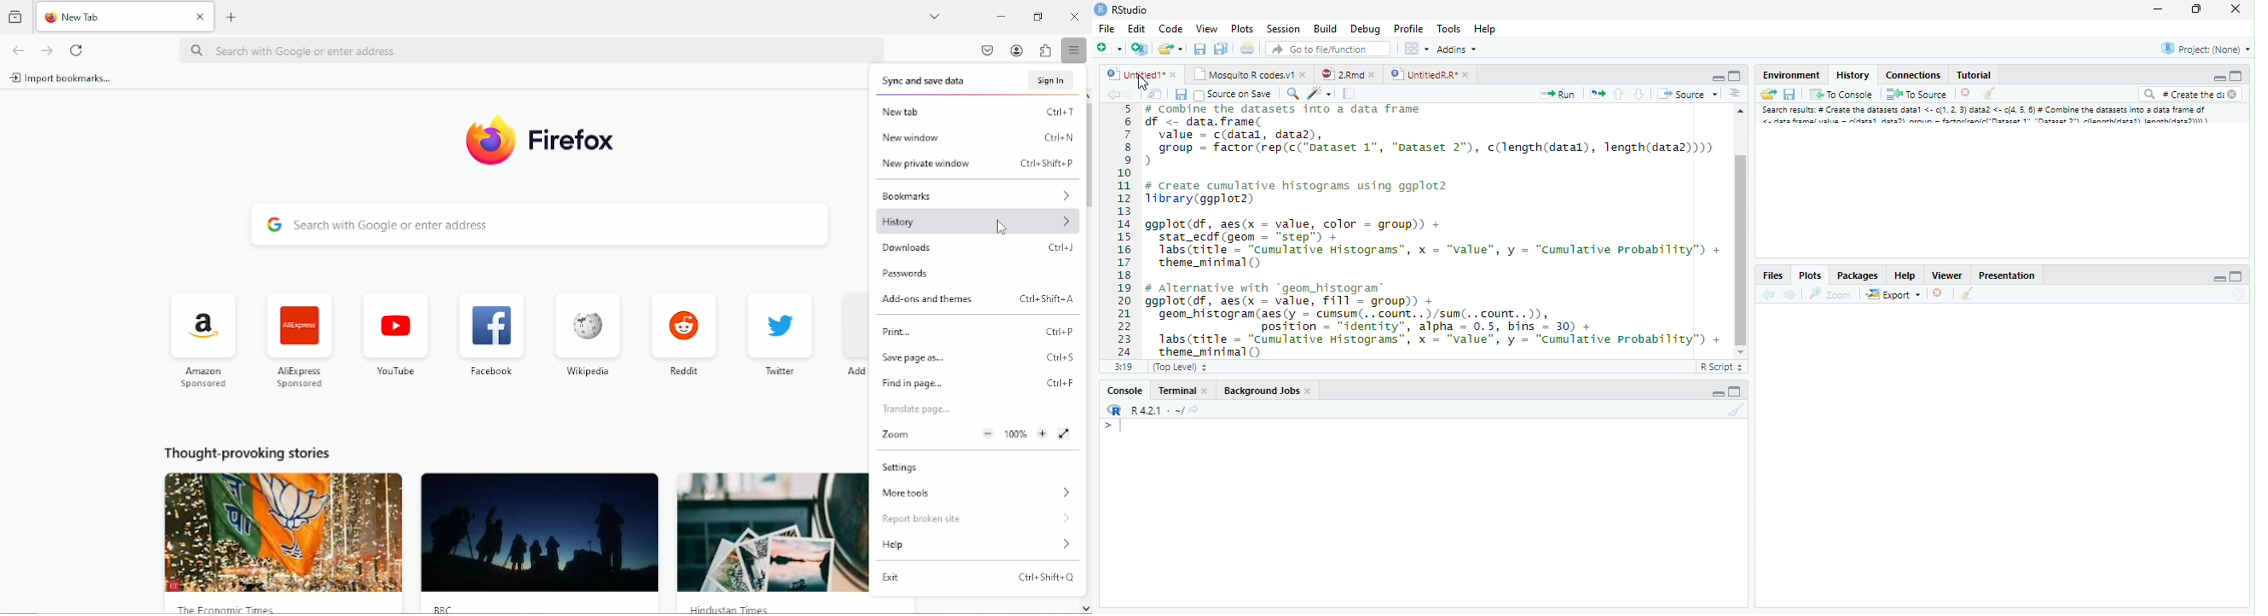 The height and width of the screenshot is (616, 2268). I want to click on Minimize, so click(2217, 277).